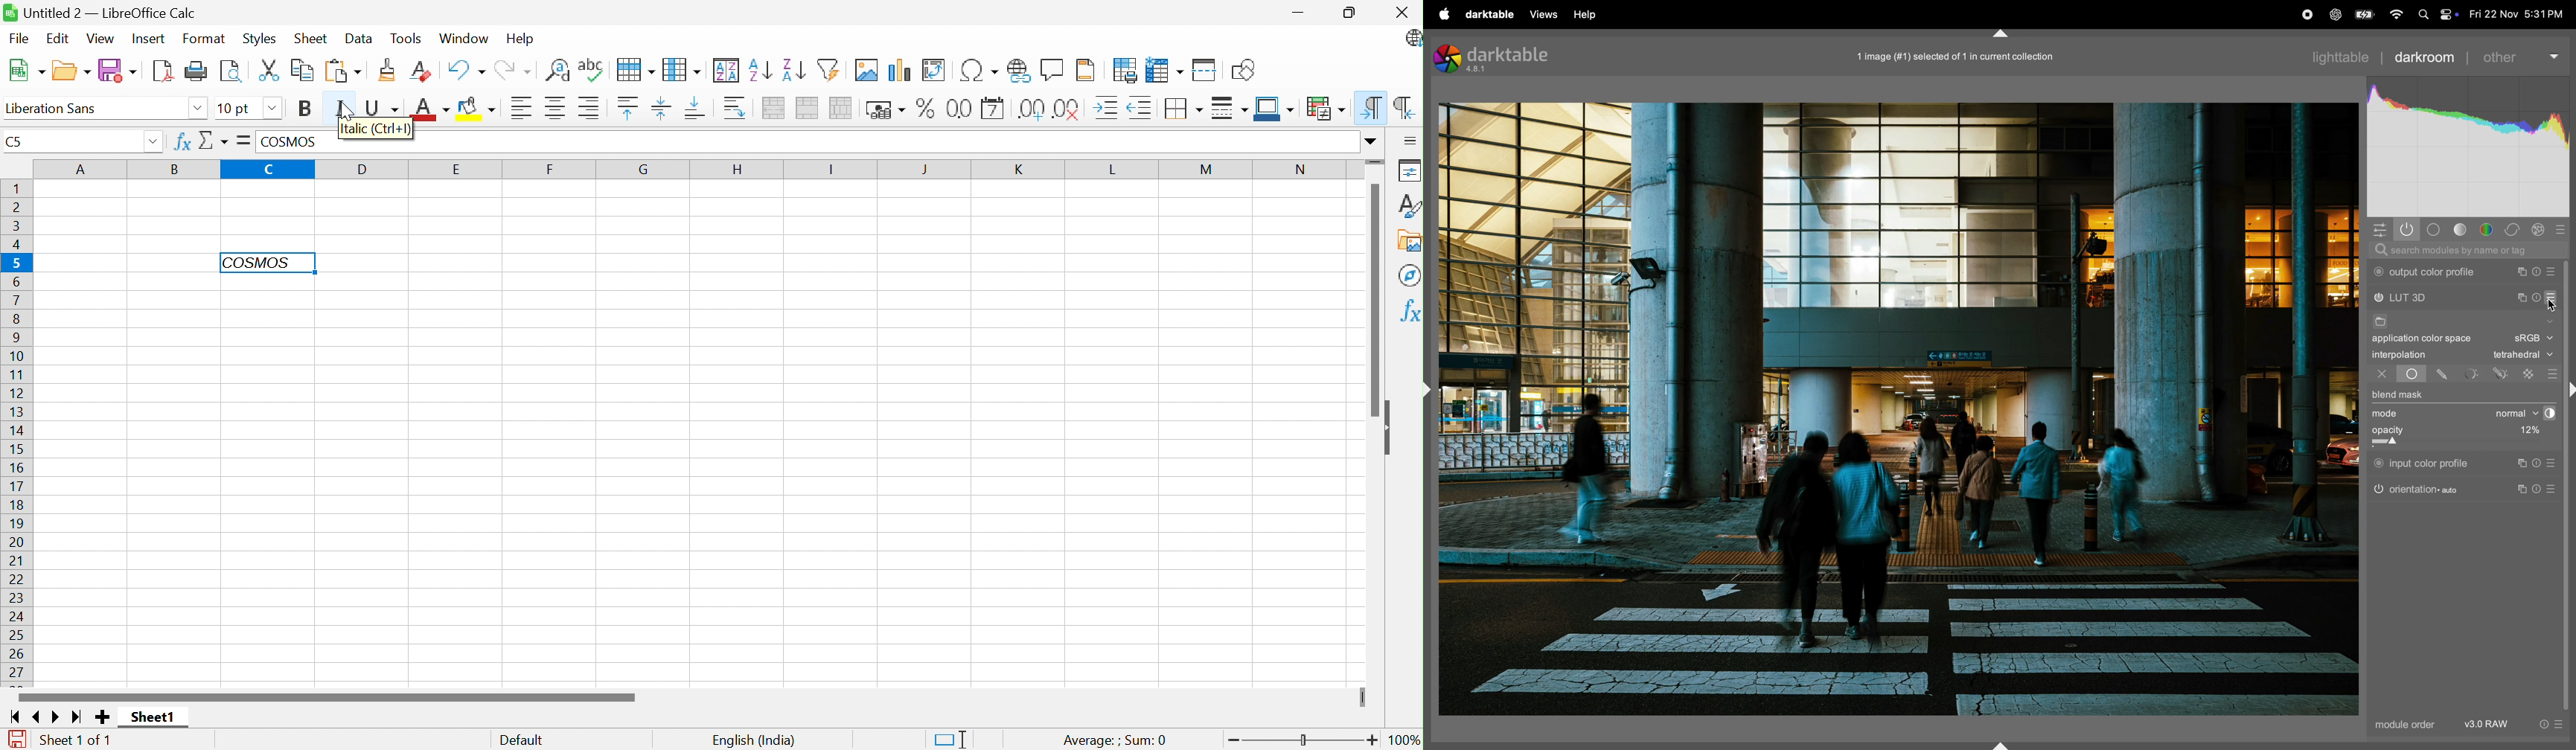 Image resolution: width=2576 pixels, height=756 pixels. What do you see at coordinates (384, 104) in the screenshot?
I see `Underline` at bounding box center [384, 104].